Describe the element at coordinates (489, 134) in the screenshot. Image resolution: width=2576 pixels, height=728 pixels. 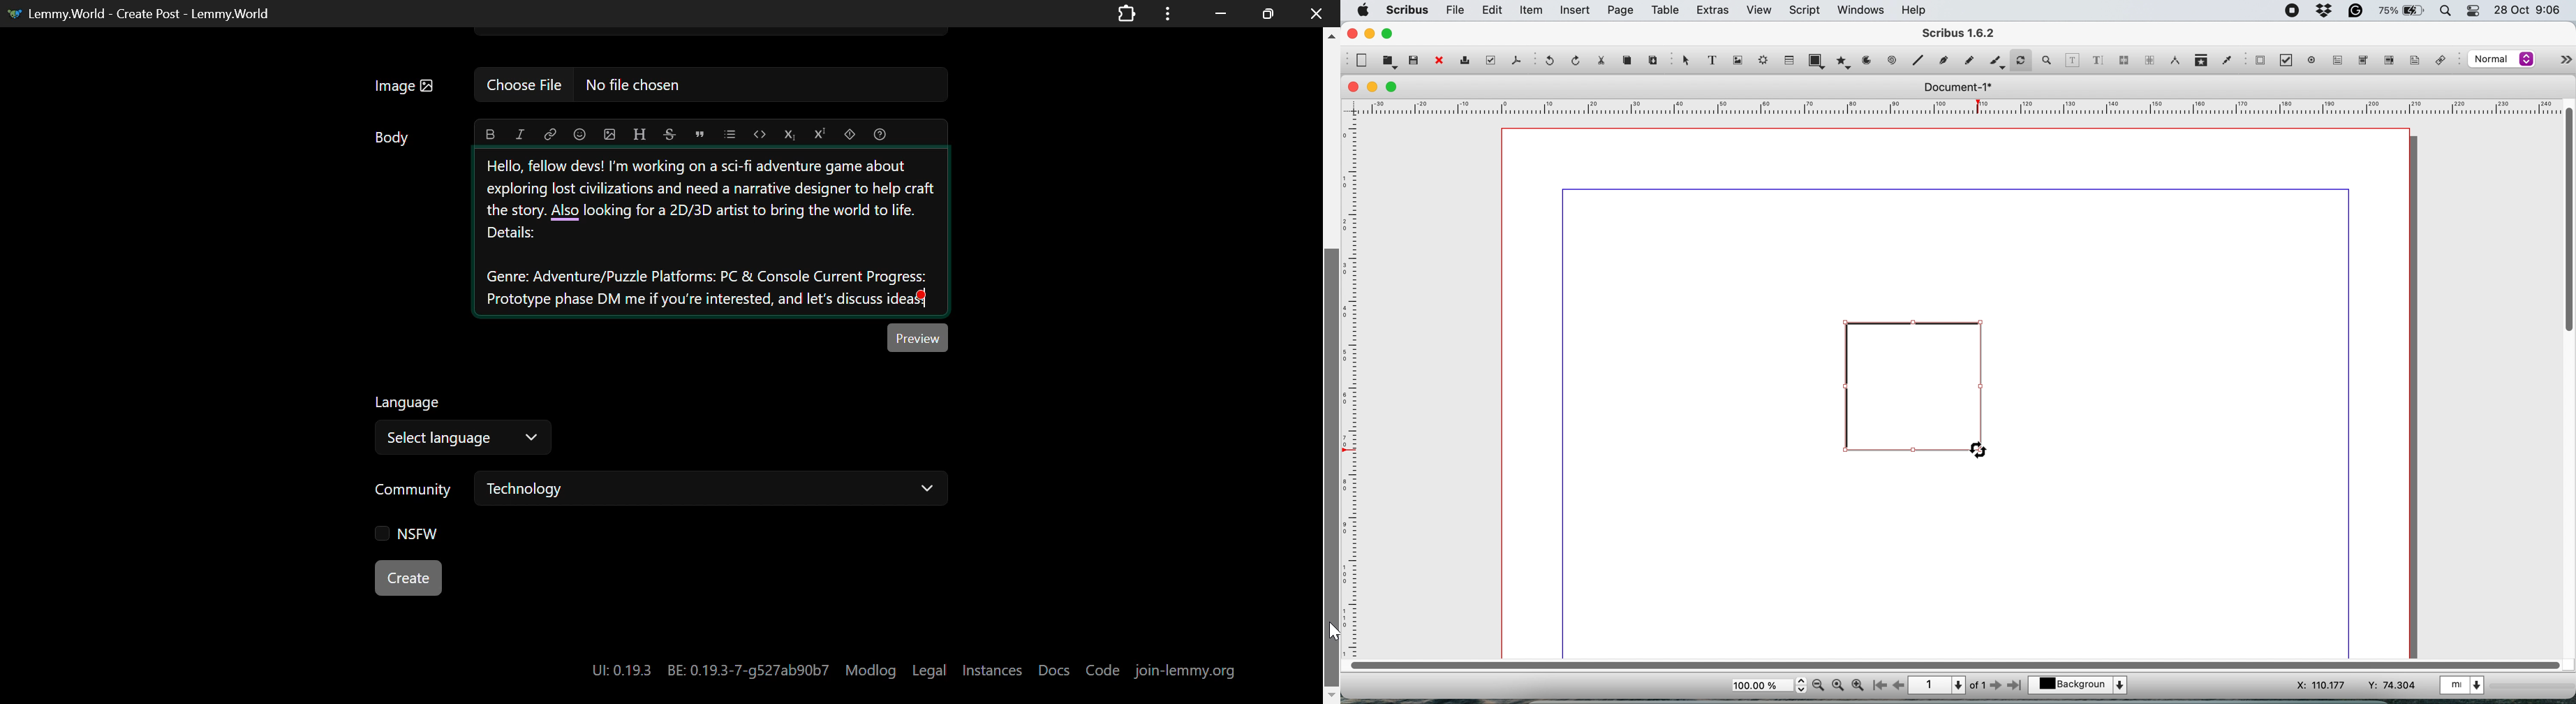
I see `bold` at that location.